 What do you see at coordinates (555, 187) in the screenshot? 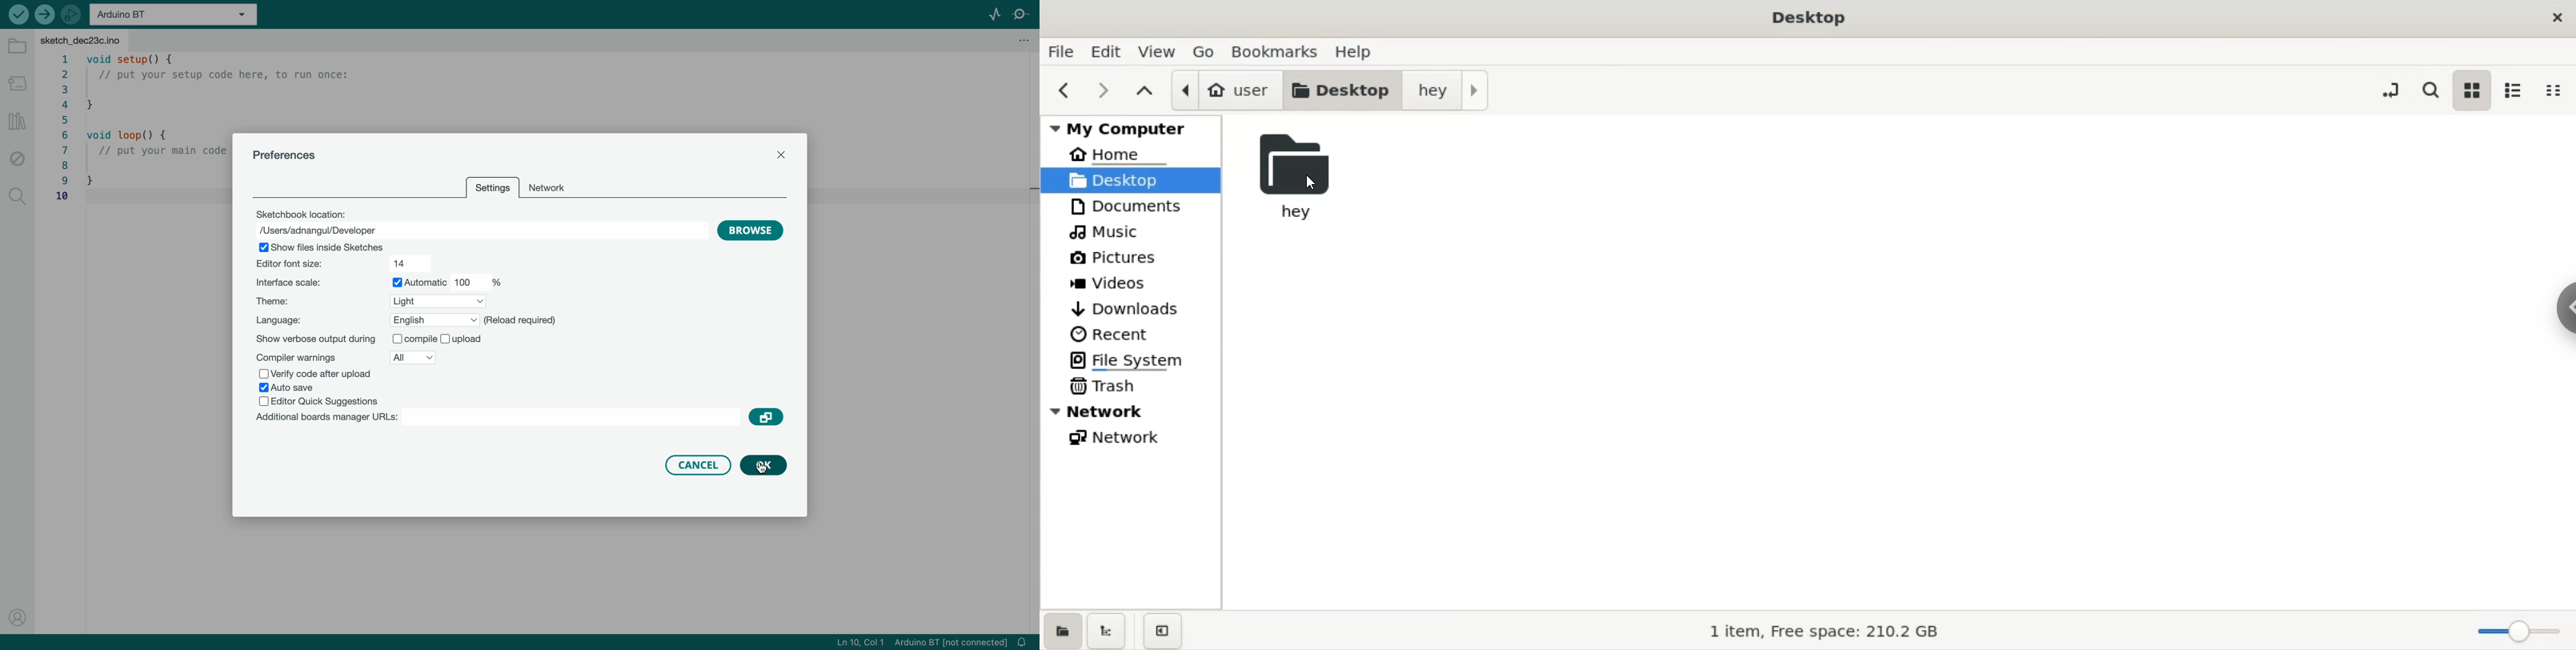
I see `network` at bounding box center [555, 187].